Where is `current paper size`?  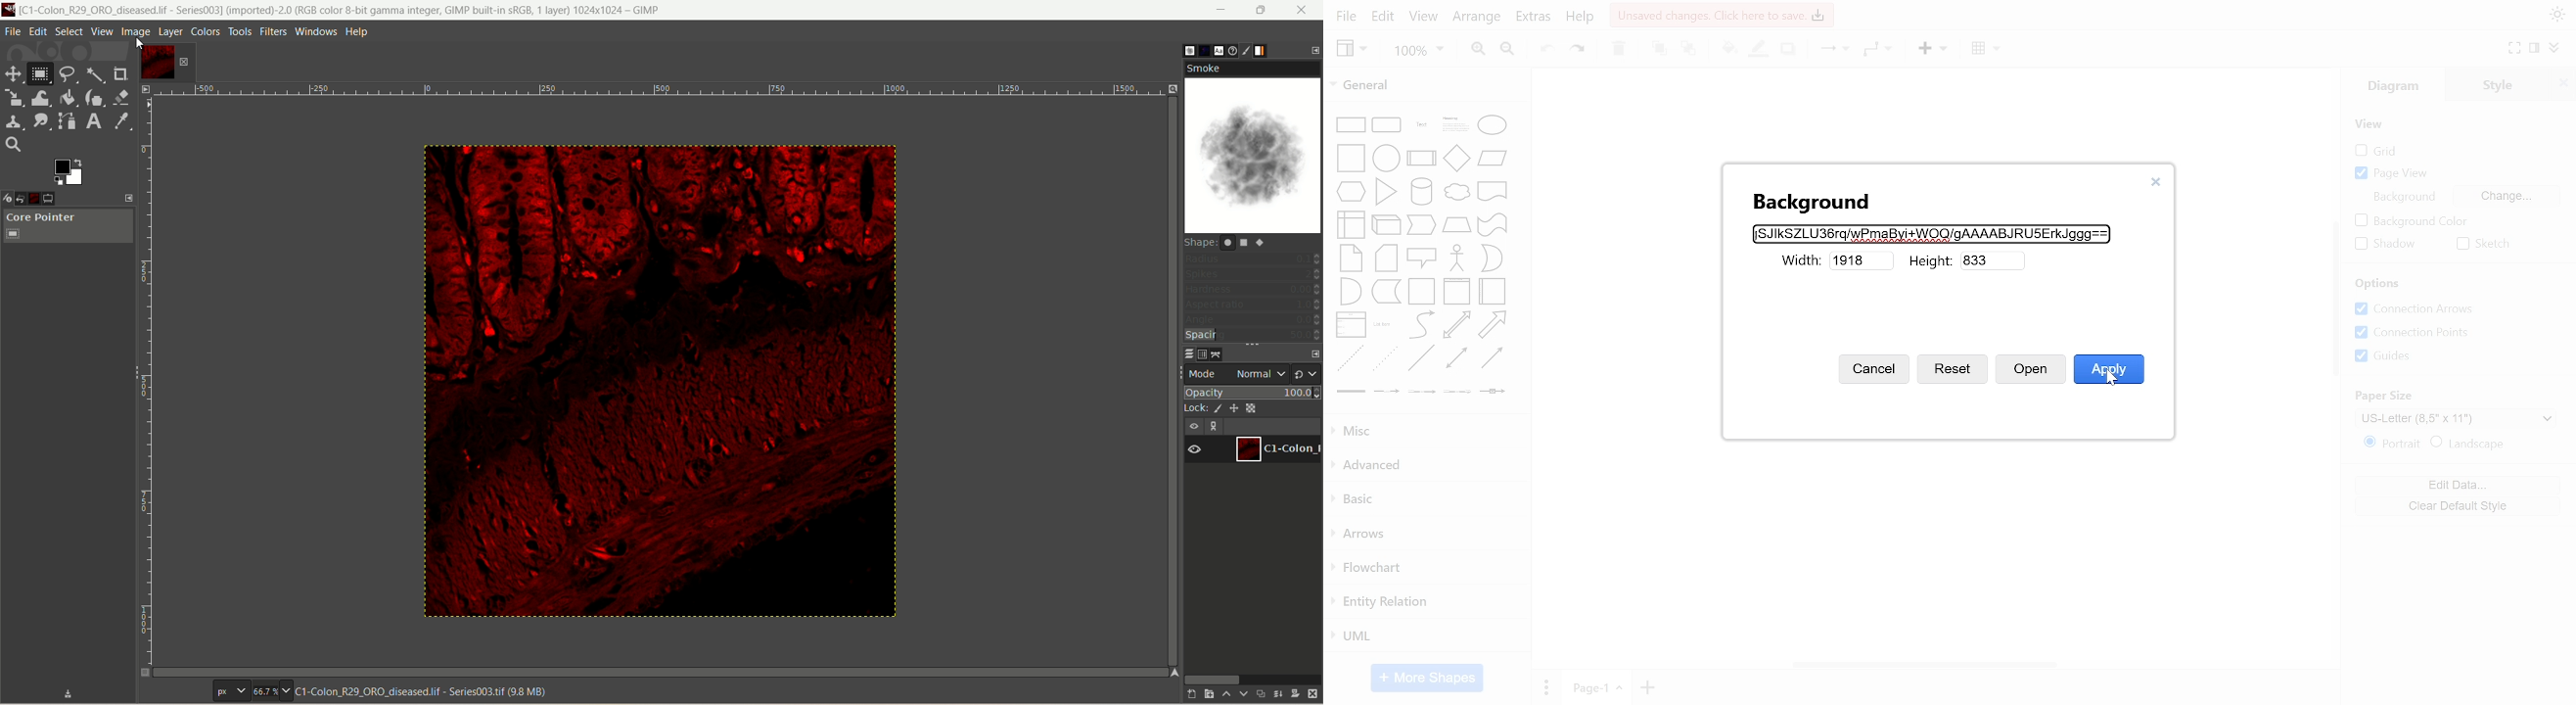
current paper size is located at coordinates (2458, 417).